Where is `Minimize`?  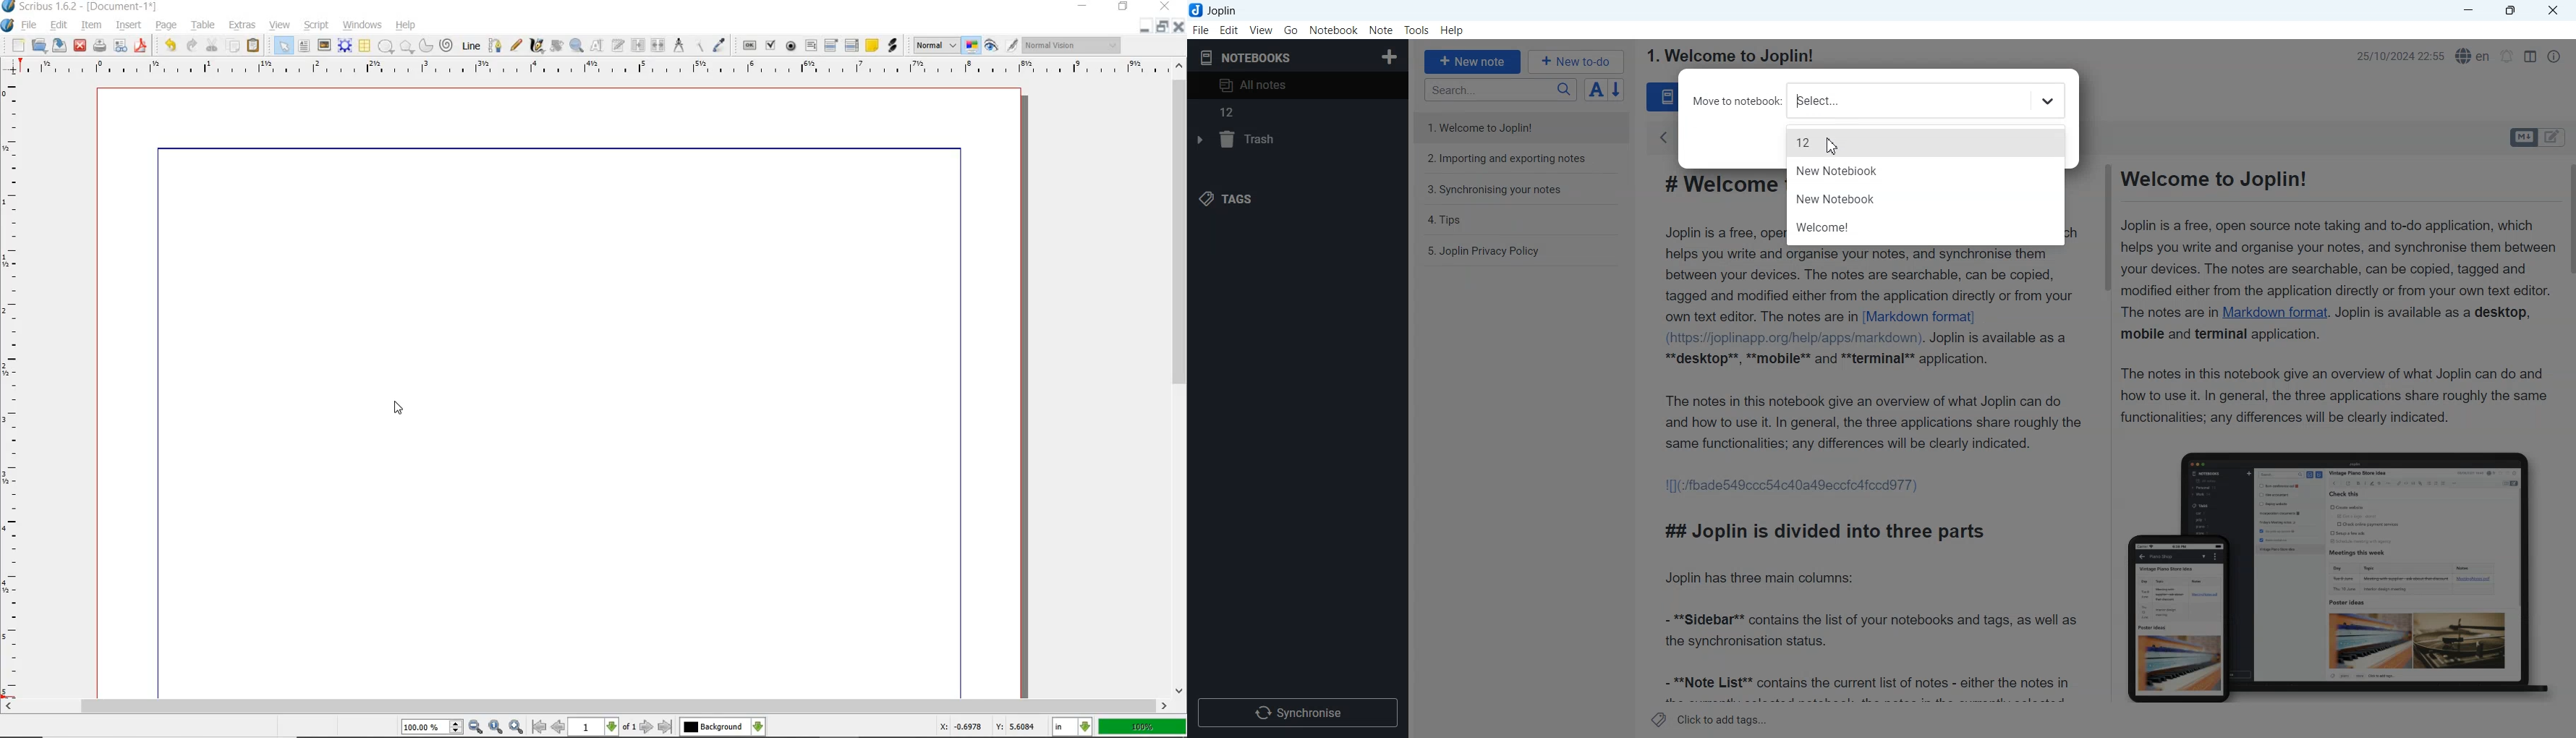
Minimize is located at coordinates (2468, 11).